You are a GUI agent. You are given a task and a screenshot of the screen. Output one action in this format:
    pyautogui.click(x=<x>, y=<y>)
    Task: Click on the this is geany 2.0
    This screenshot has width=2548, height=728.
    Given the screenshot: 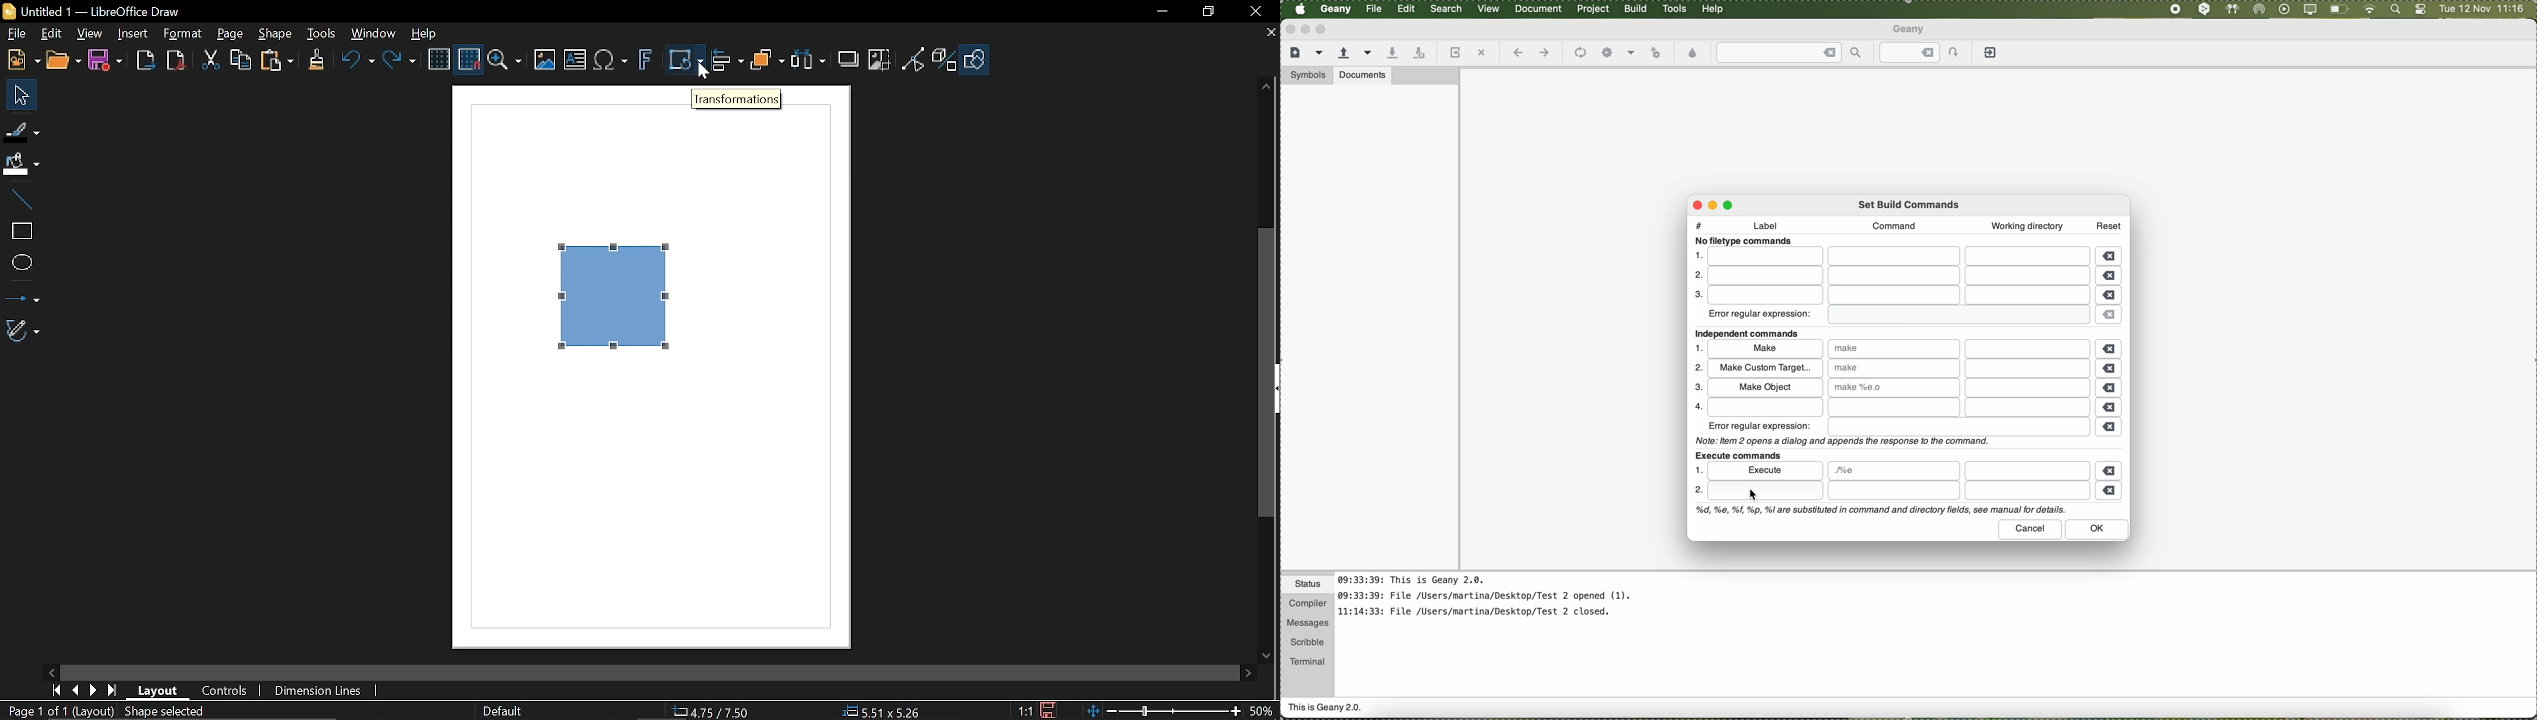 What is the action you would take?
    pyautogui.click(x=1326, y=709)
    